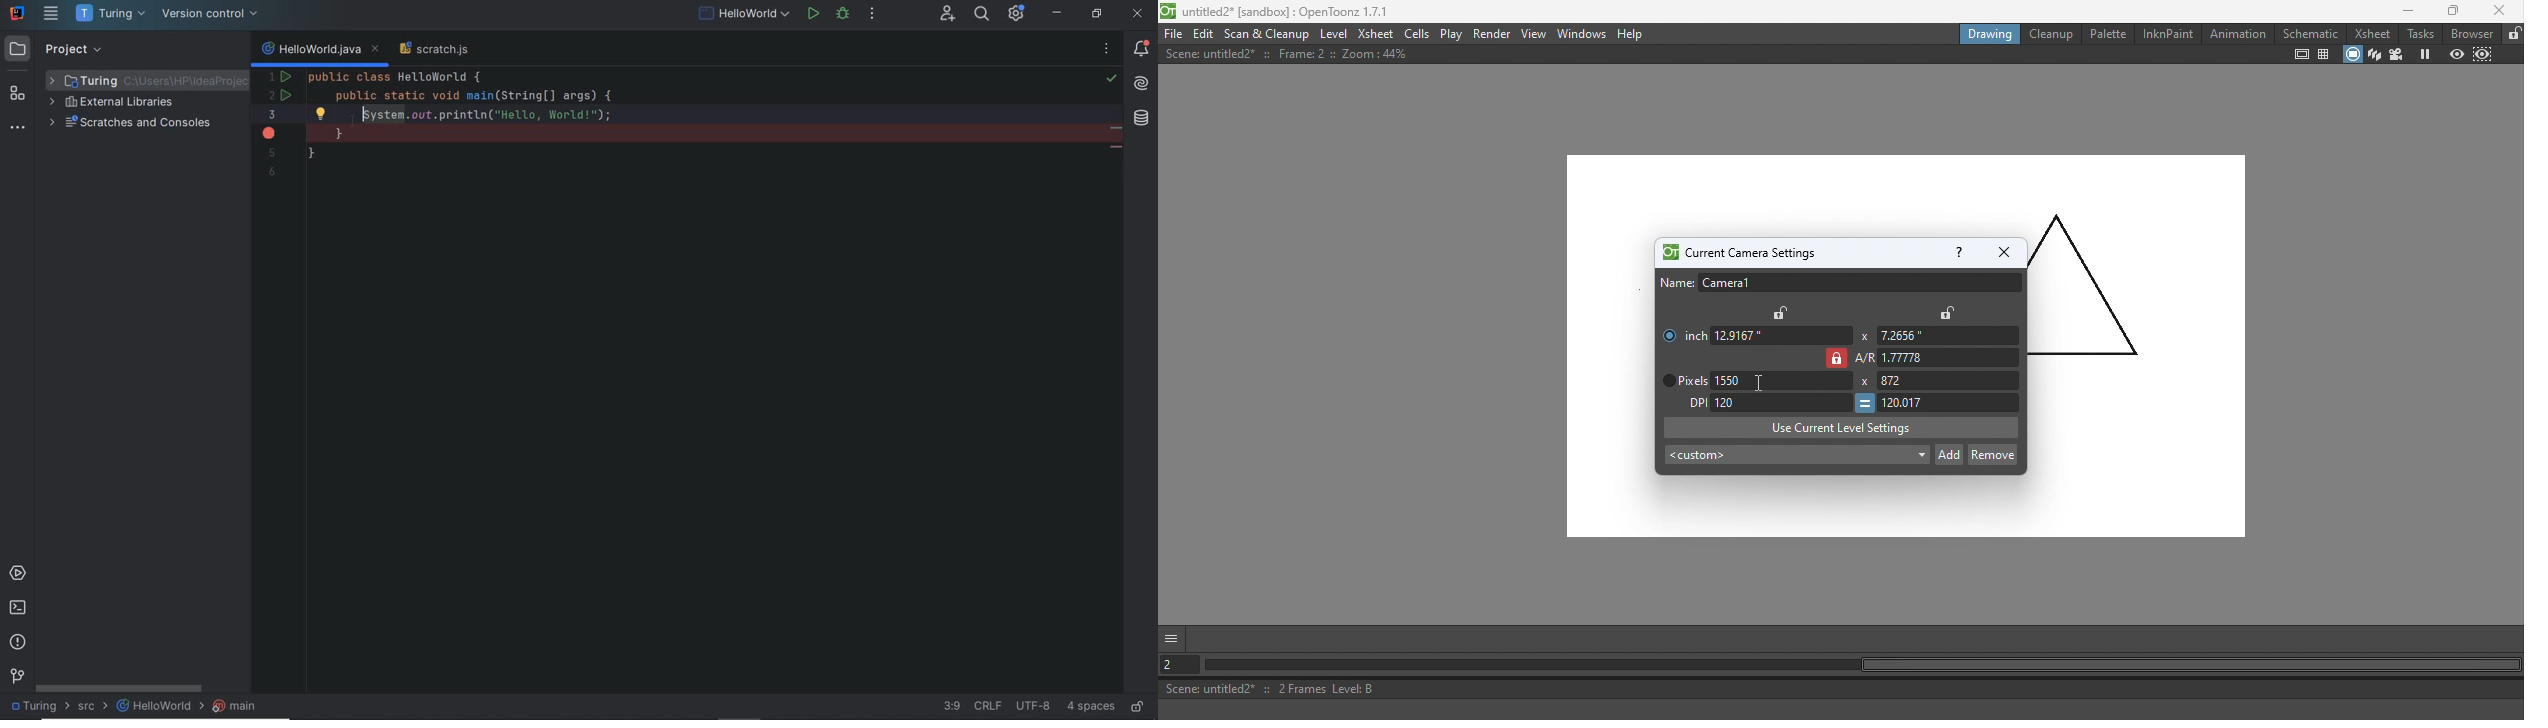  I want to click on Aspect ratio, so click(1938, 358).